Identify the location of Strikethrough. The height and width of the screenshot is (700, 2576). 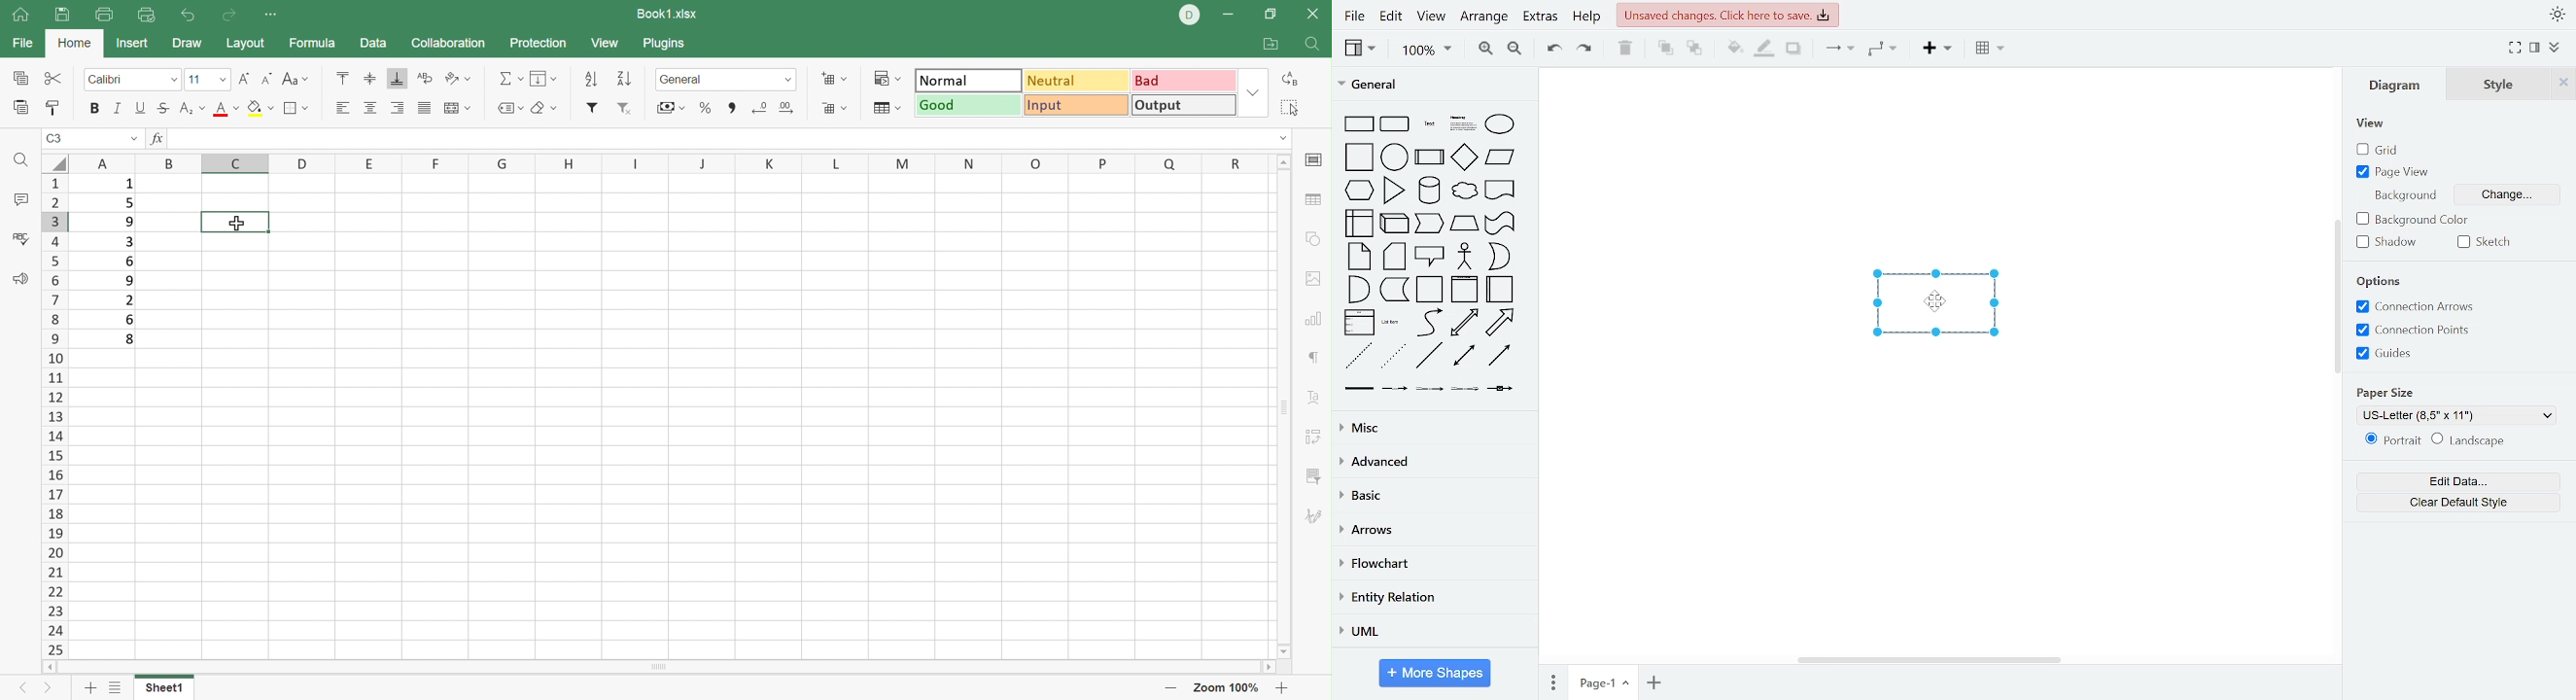
(164, 108).